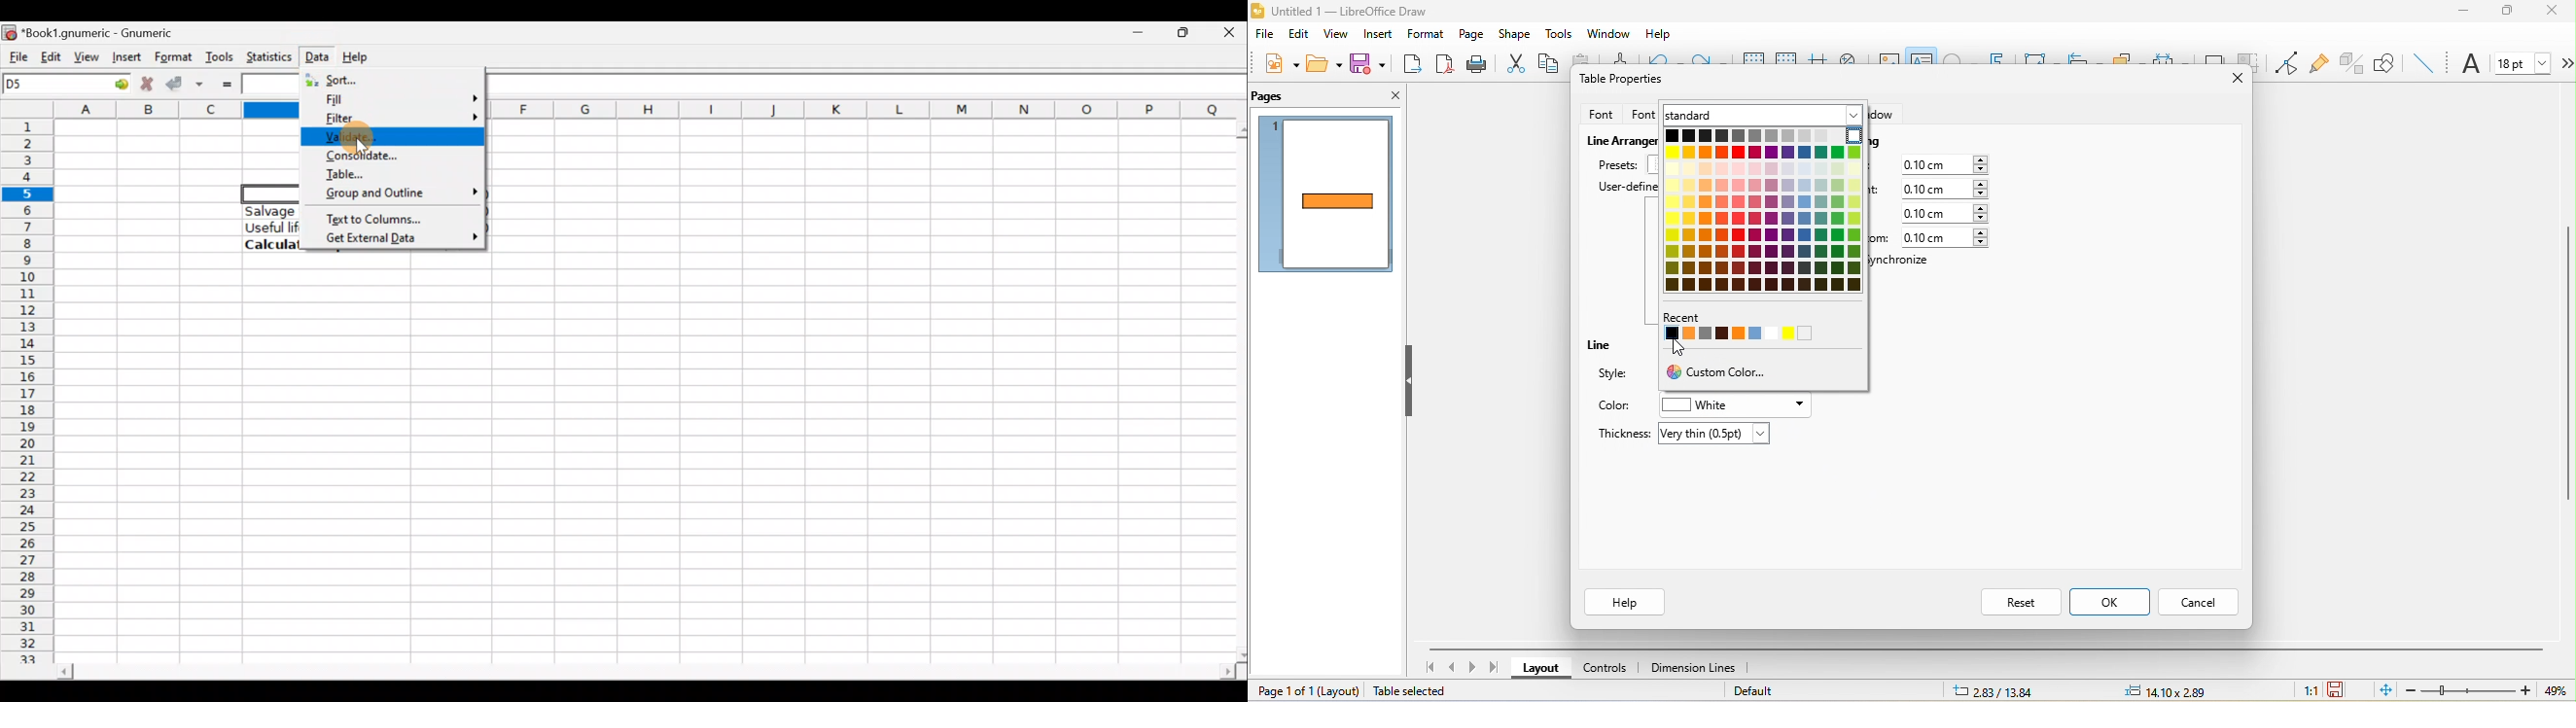  I want to click on default, so click(1775, 690).